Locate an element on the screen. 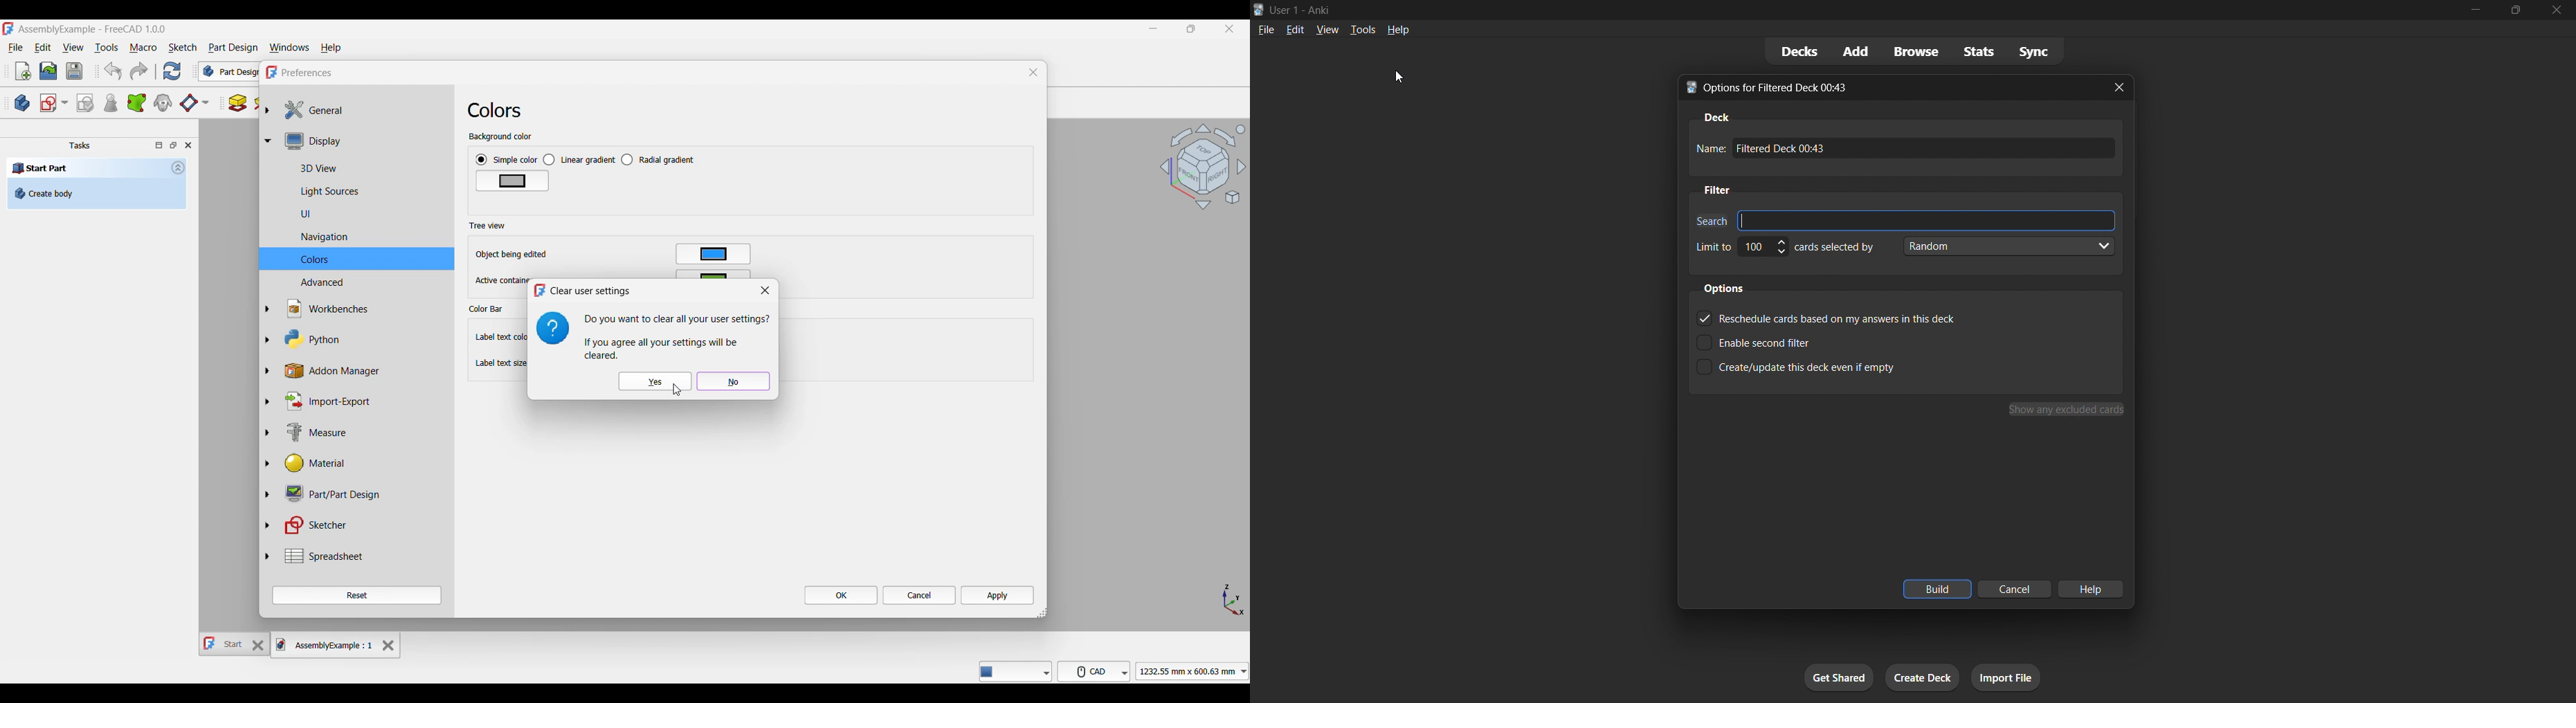 The image size is (2576, 728). Sketcher is located at coordinates (310, 525).